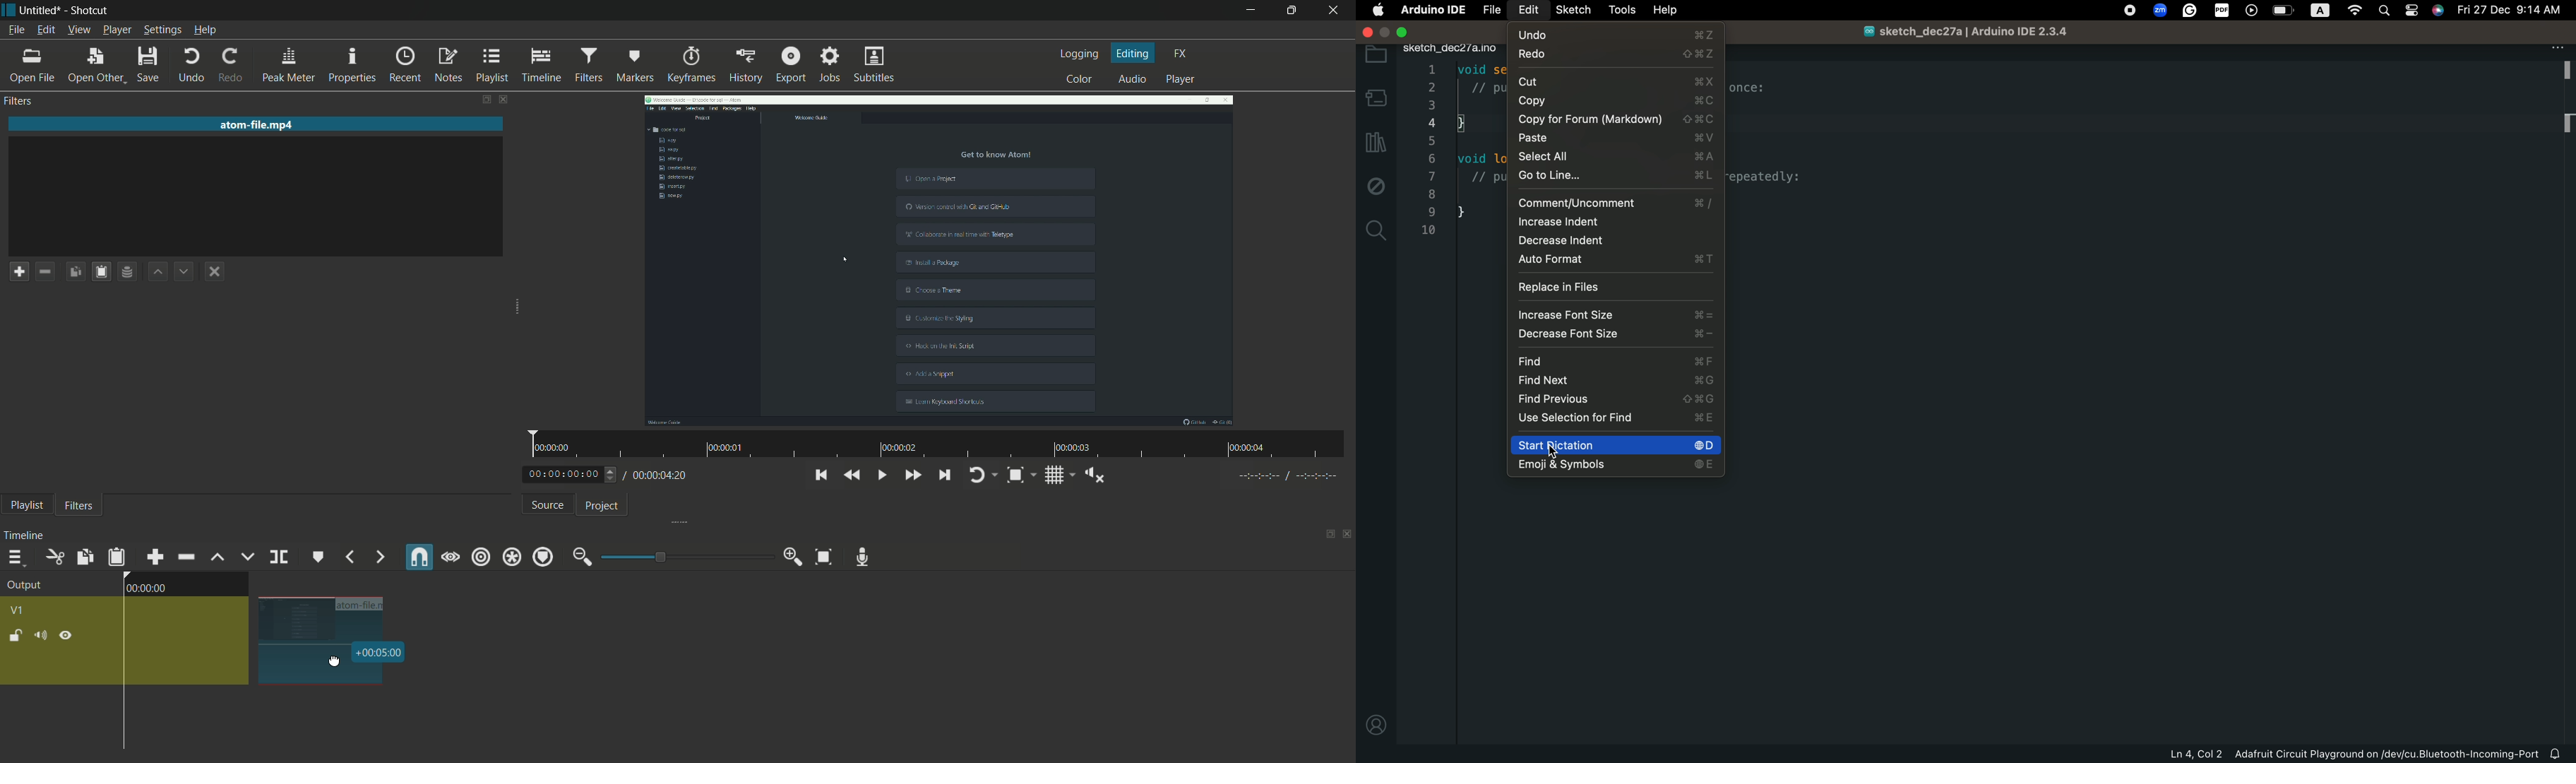  Describe the element at coordinates (588, 64) in the screenshot. I see `filters` at that location.